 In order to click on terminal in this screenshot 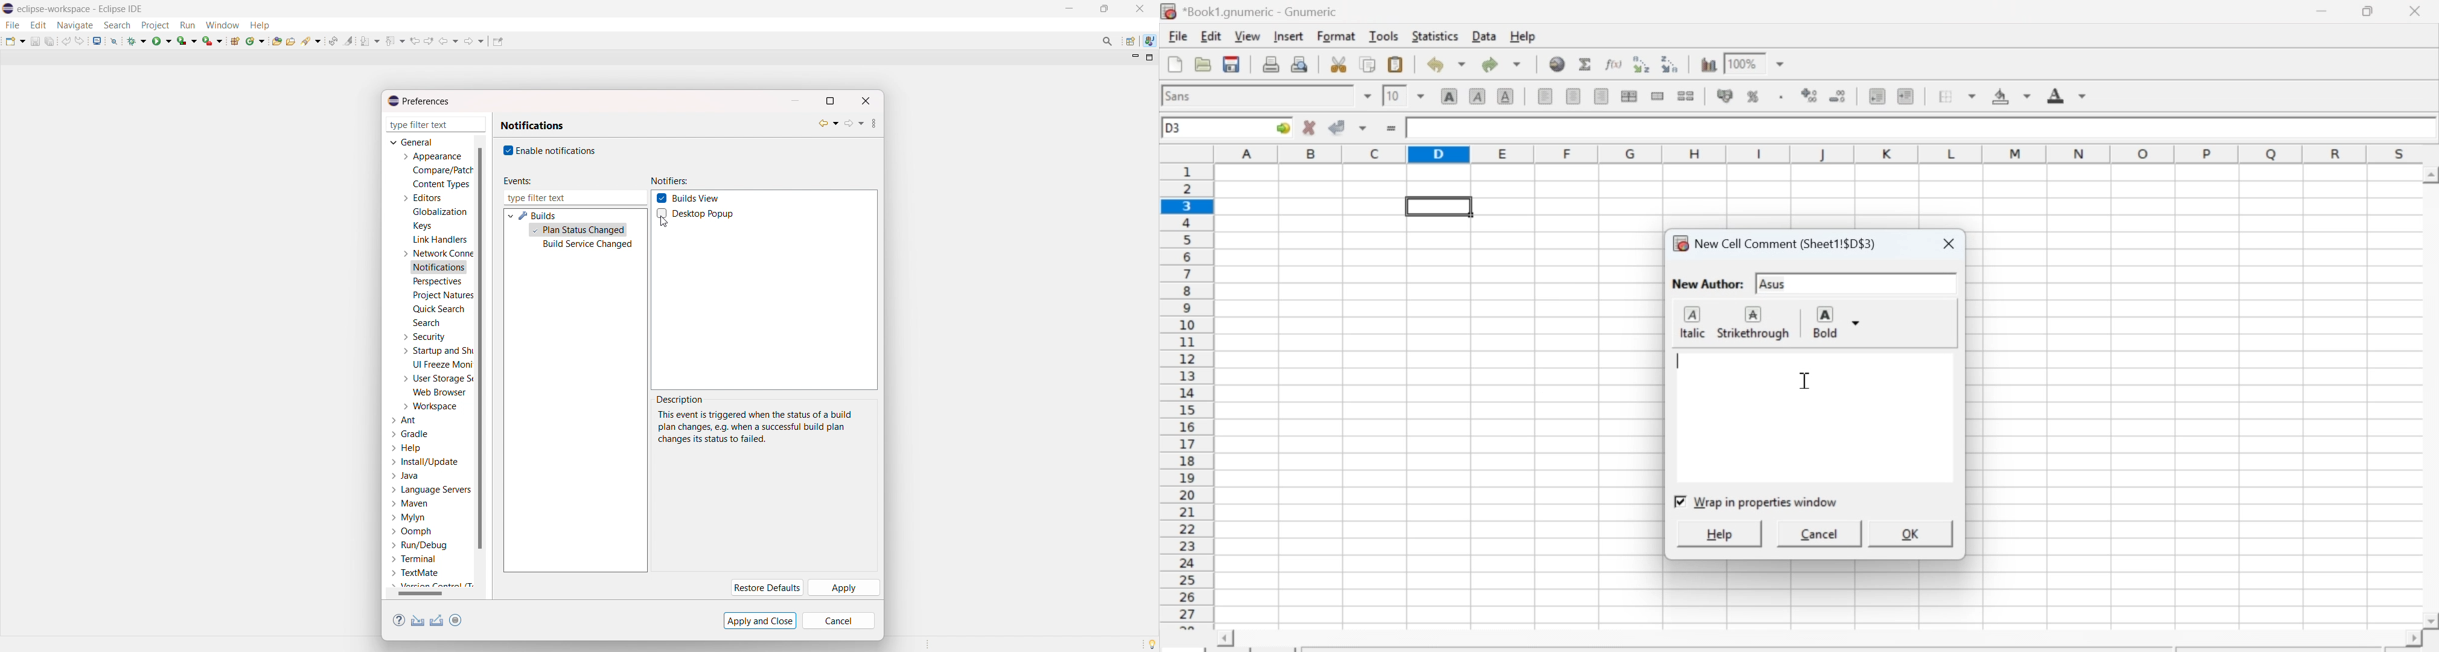, I will do `click(415, 560)`.